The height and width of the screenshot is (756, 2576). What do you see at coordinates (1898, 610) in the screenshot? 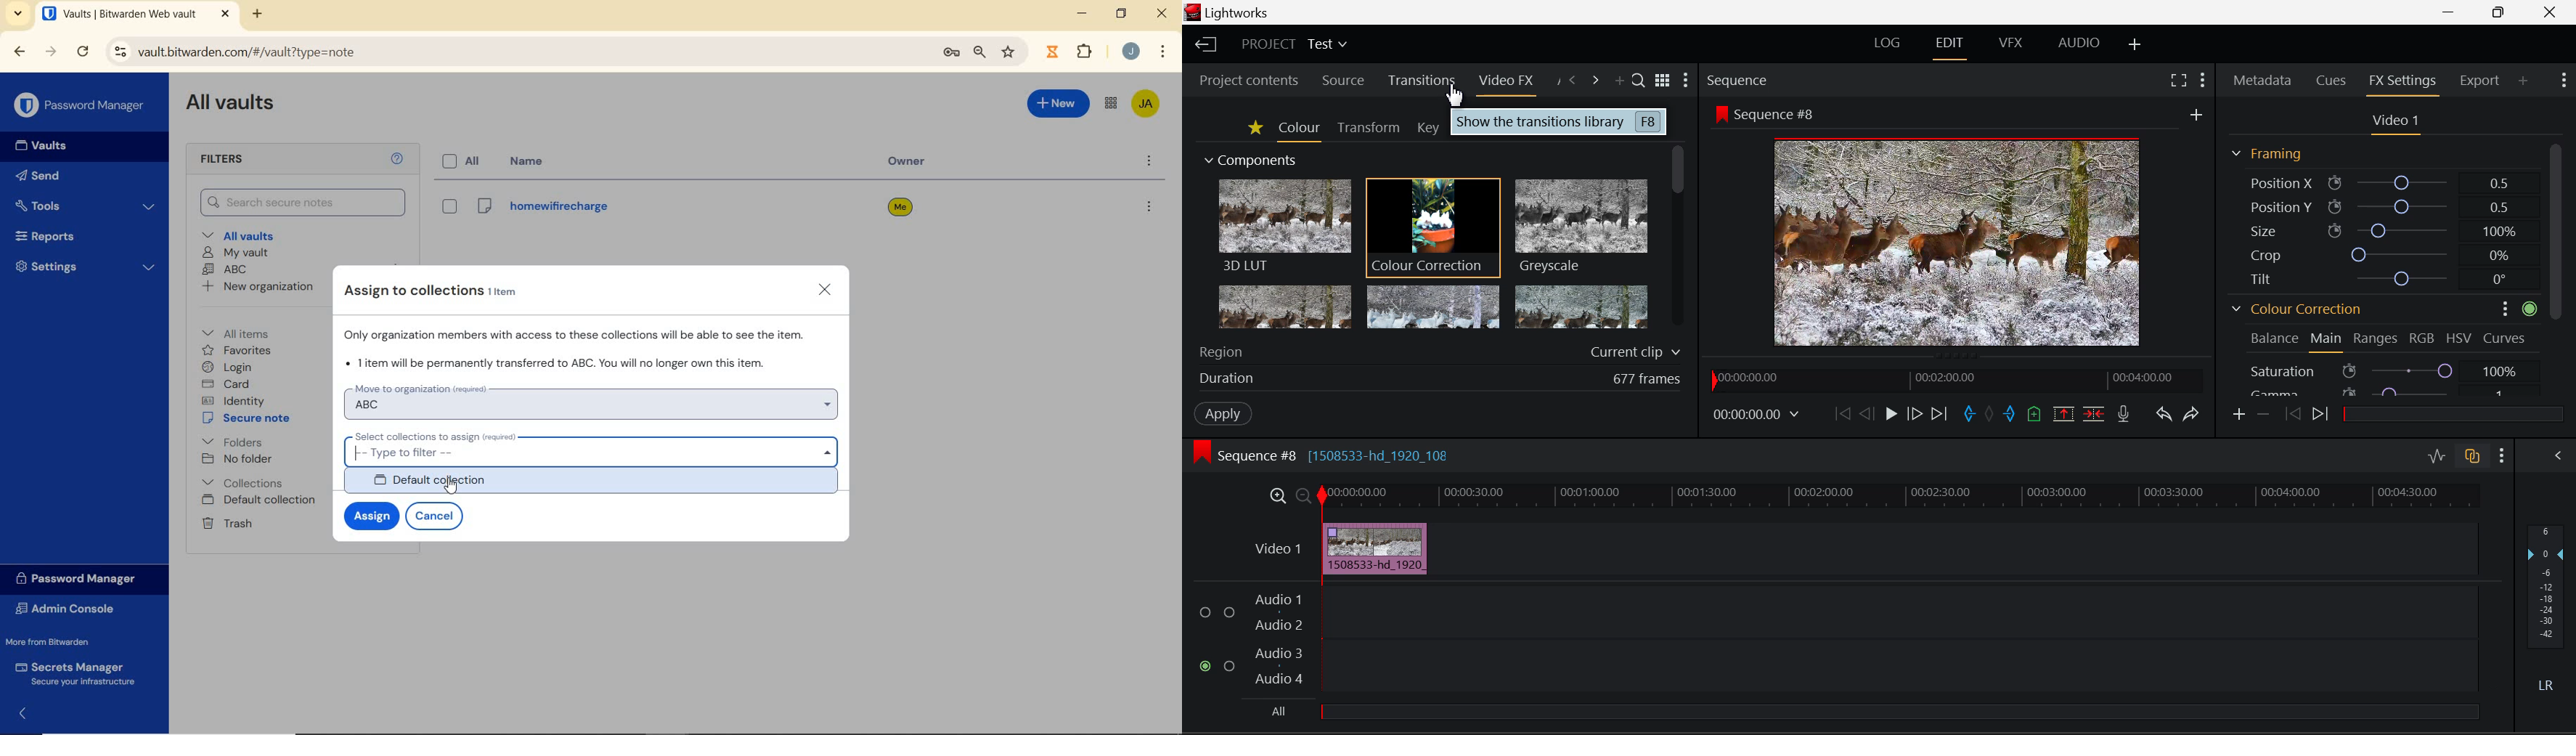
I see `Audio Input Field` at bounding box center [1898, 610].